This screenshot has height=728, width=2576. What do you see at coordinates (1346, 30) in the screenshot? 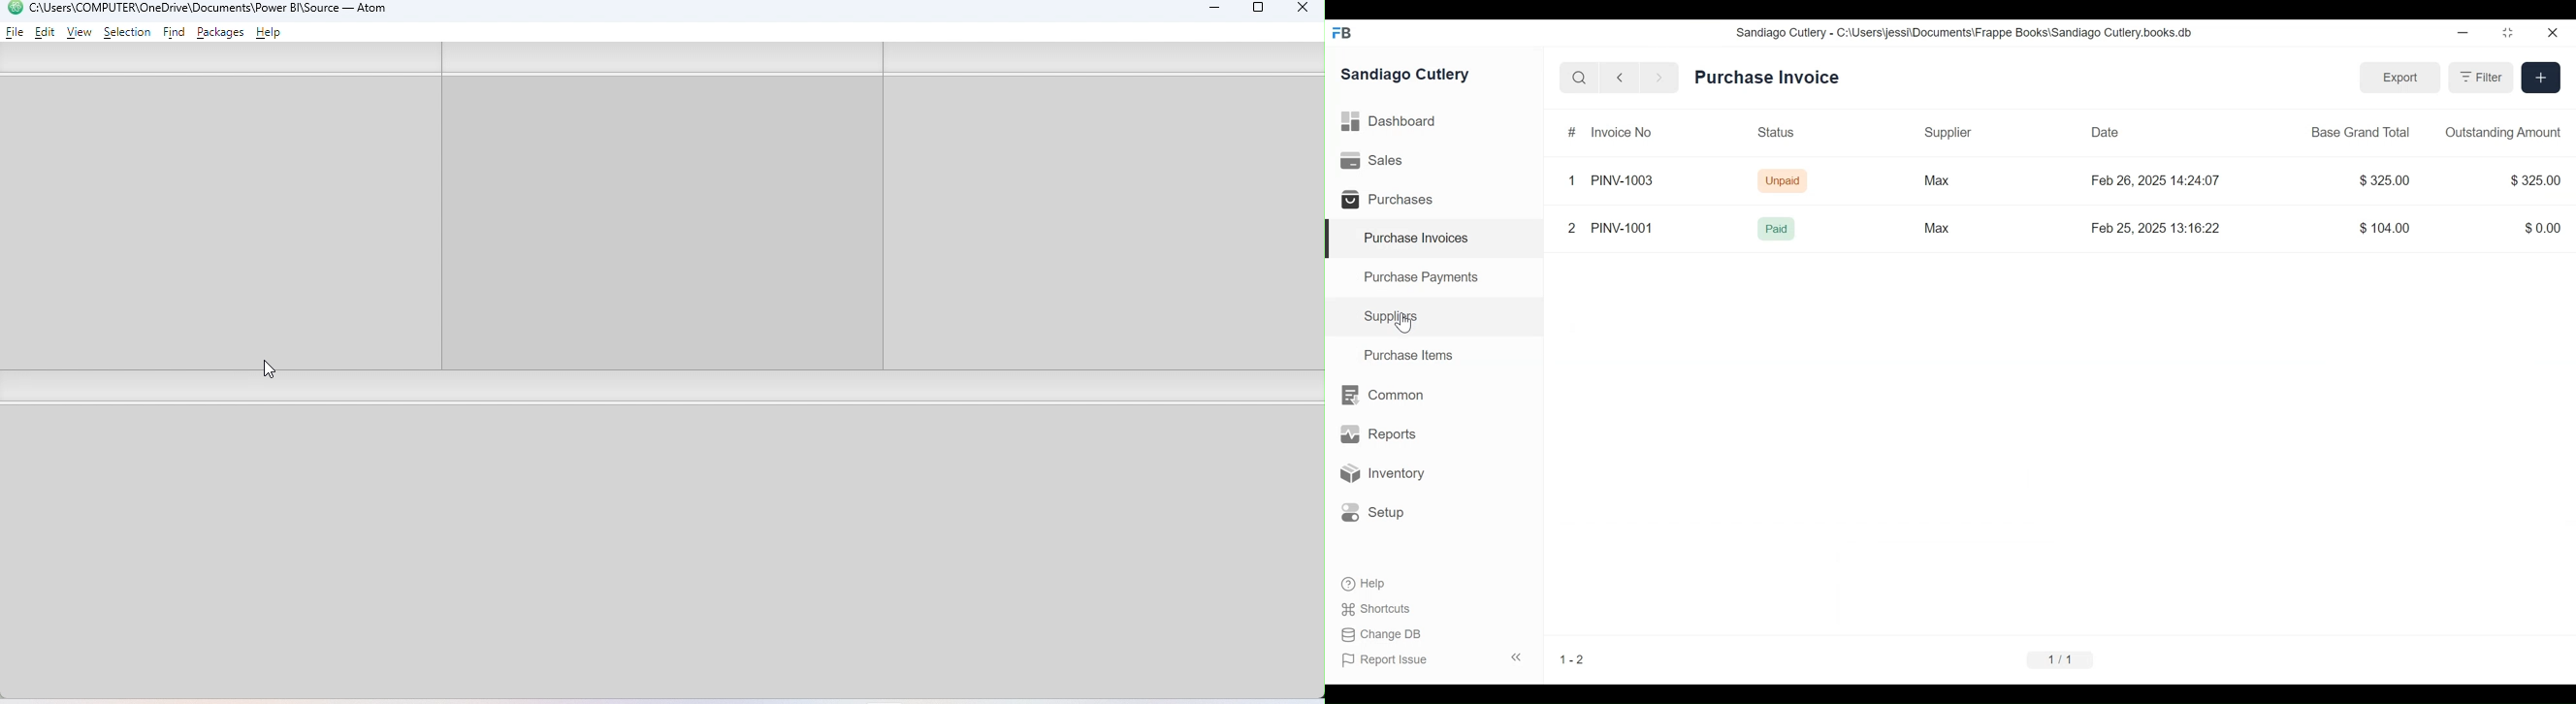
I see `Frappebooks Logo` at bounding box center [1346, 30].